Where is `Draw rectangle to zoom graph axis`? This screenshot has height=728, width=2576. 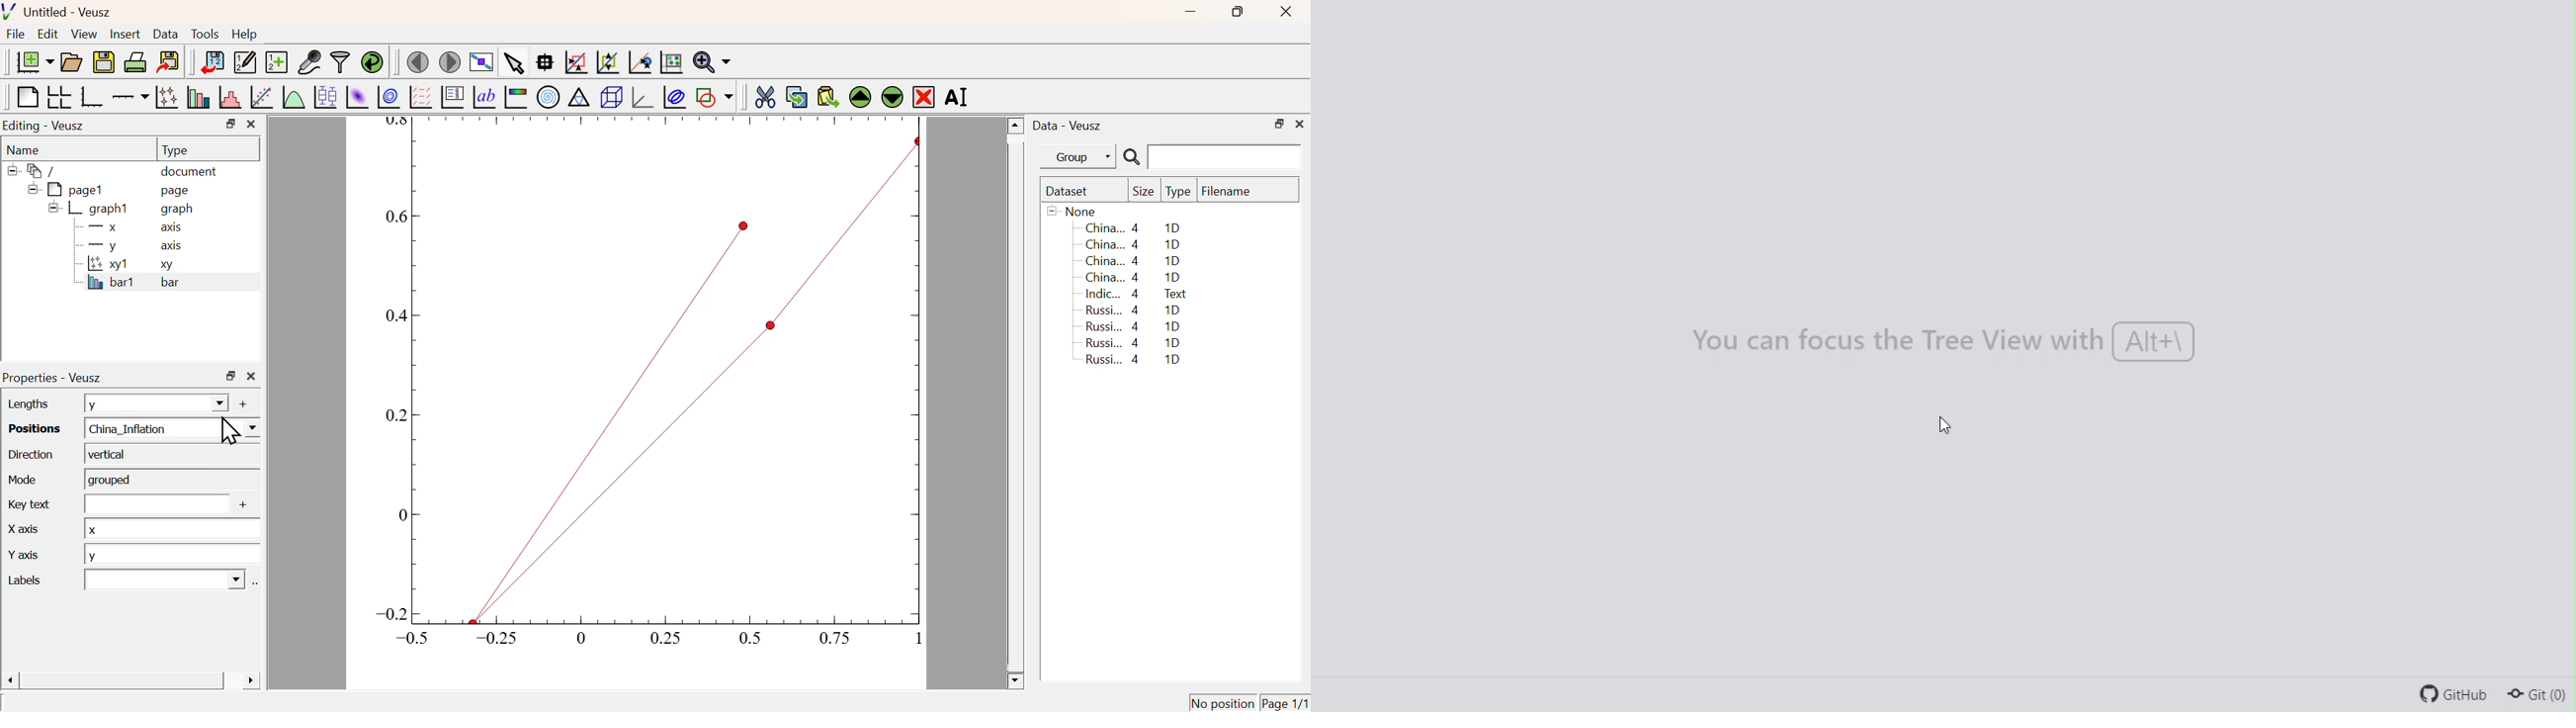
Draw rectangle to zoom graph axis is located at coordinates (575, 62).